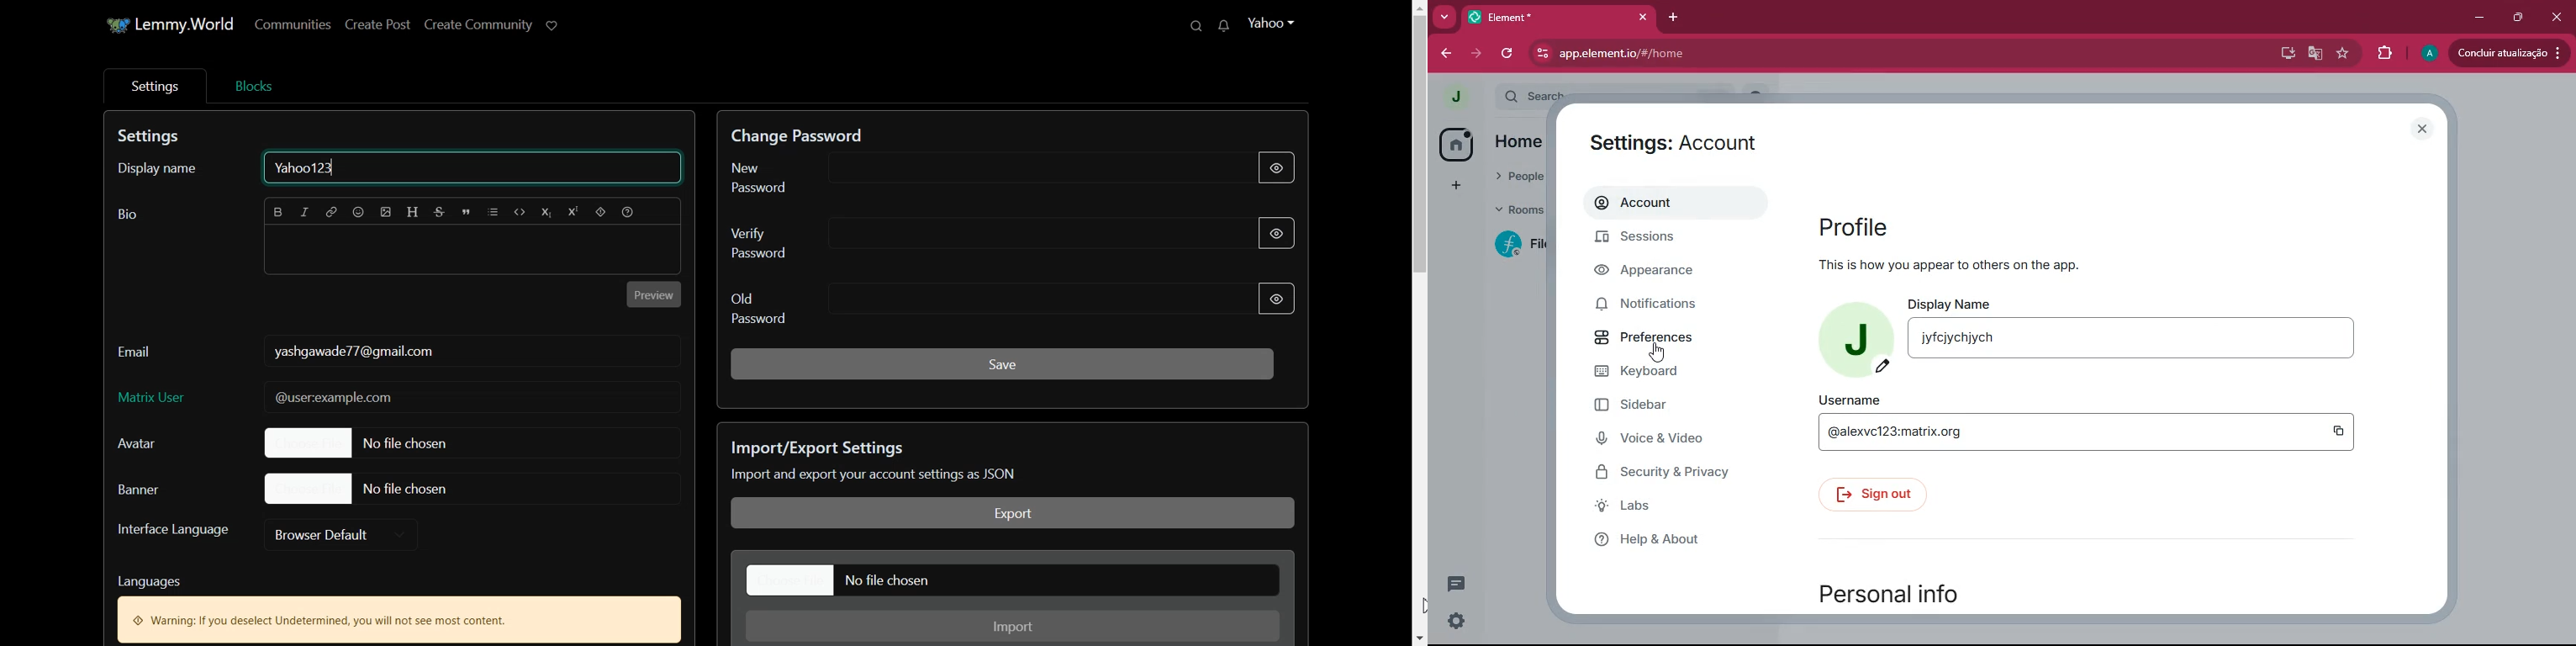 This screenshot has width=2576, height=672. What do you see at coordinates (1456, 583) in the screenshot?
I see `comments` at bounding box center [1456, 583].